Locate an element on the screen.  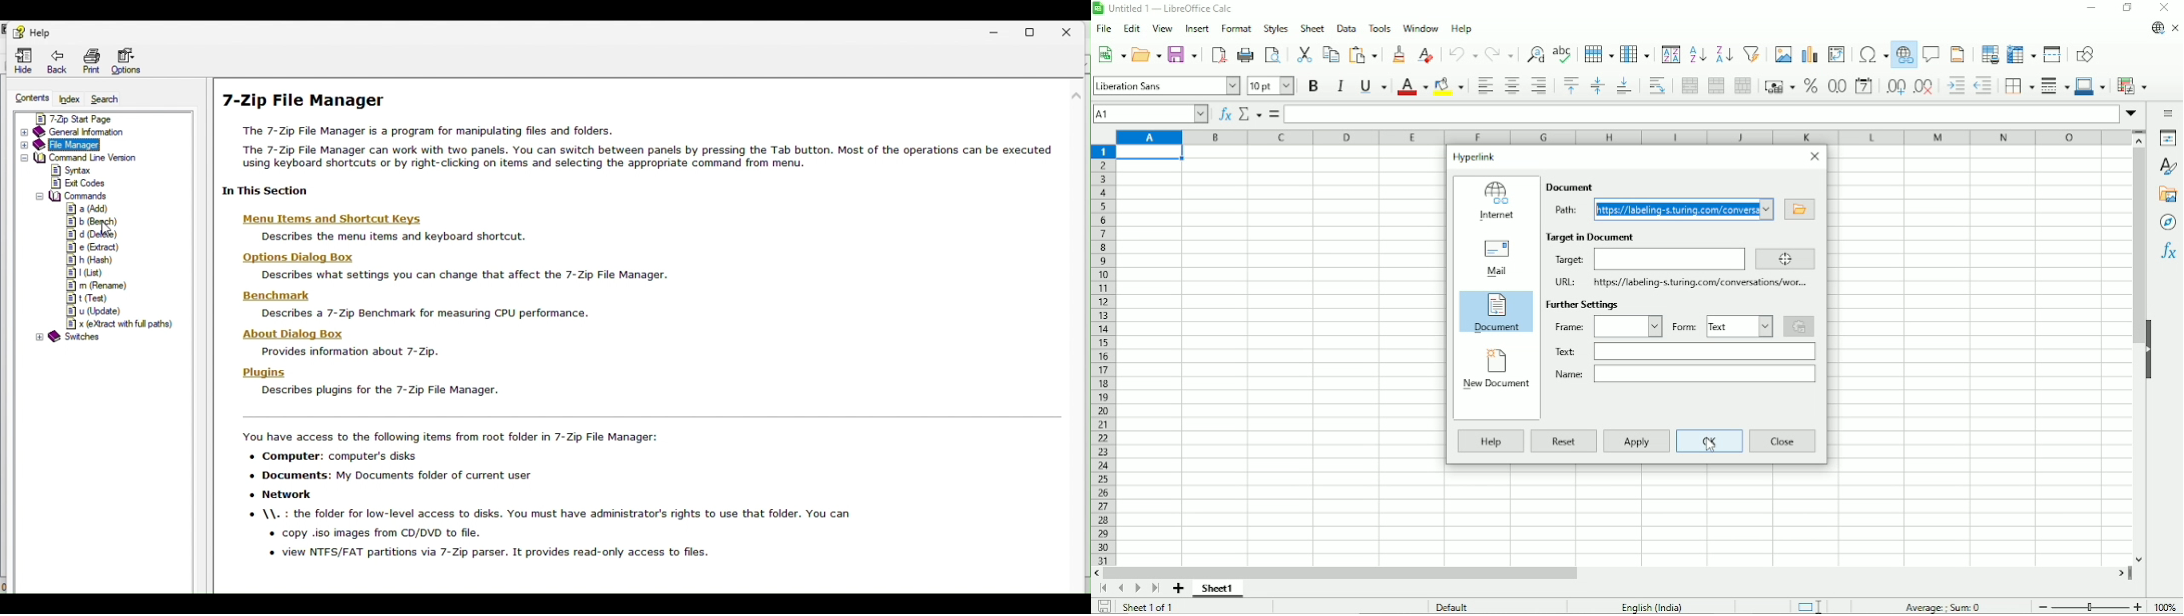
t is located at coordinates (96, 298).